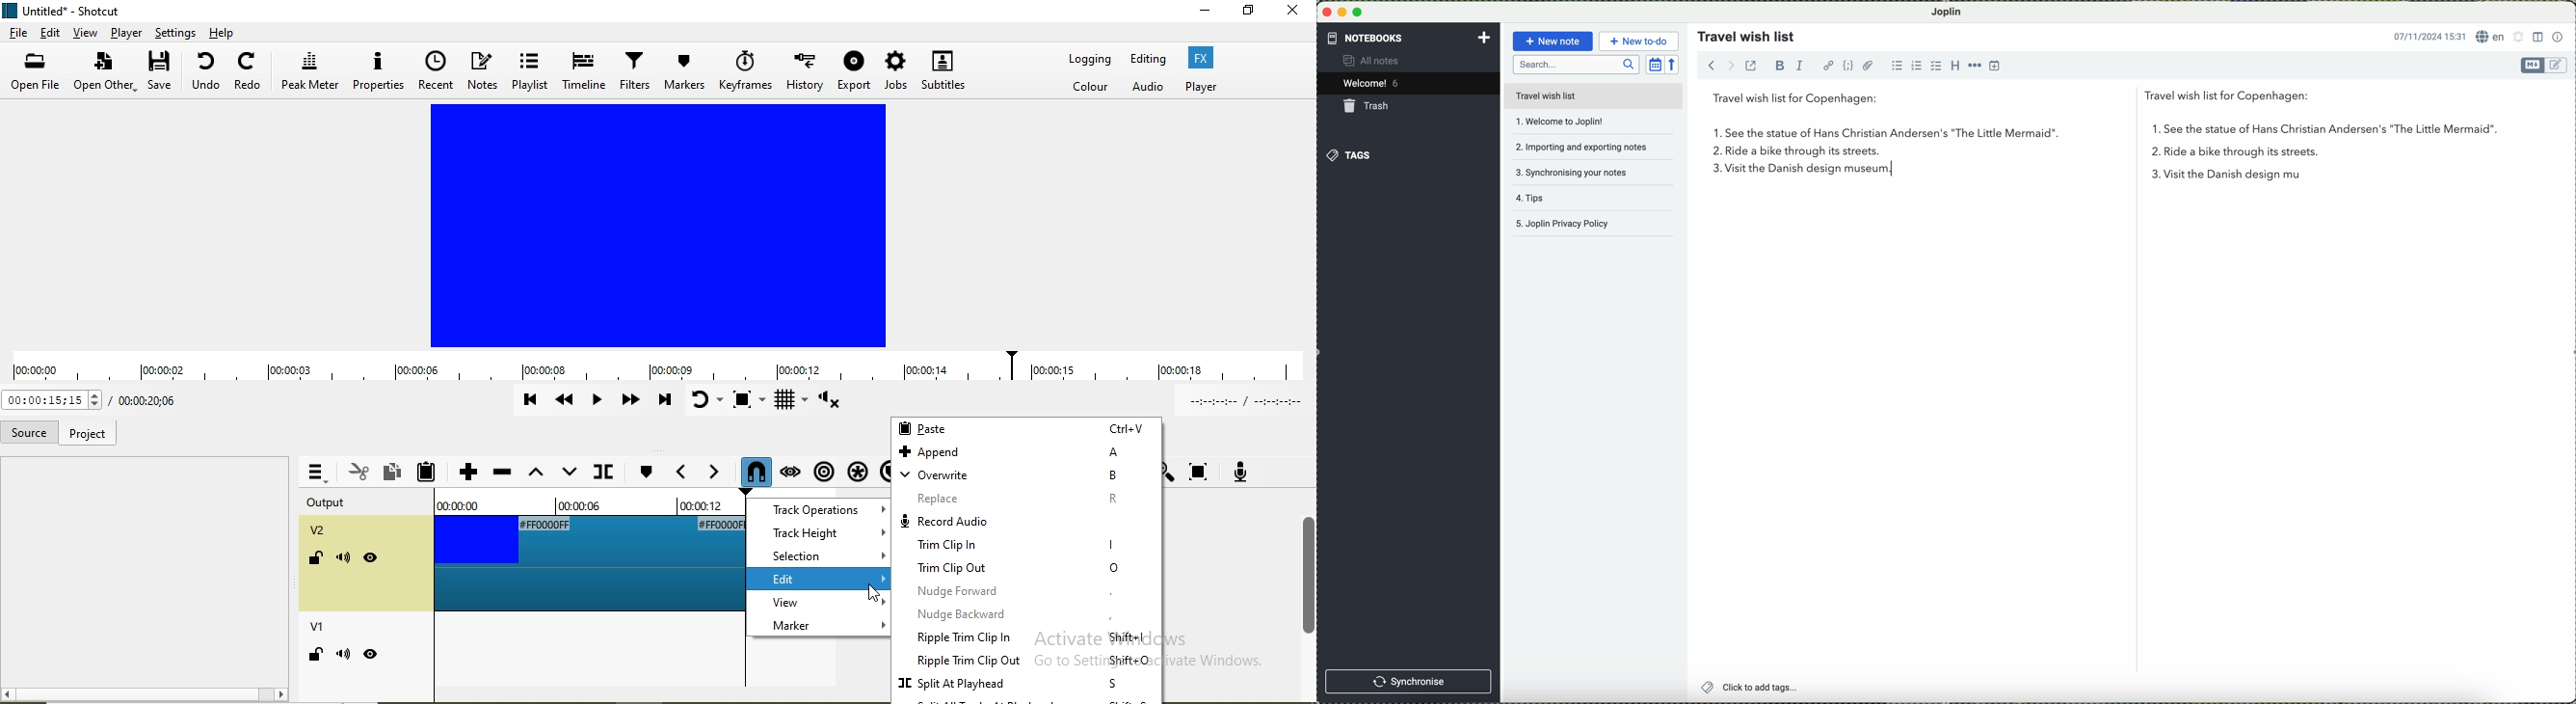  Describe the element at coordinates (684, 71) in the screenshot. I see `markers` at that location.